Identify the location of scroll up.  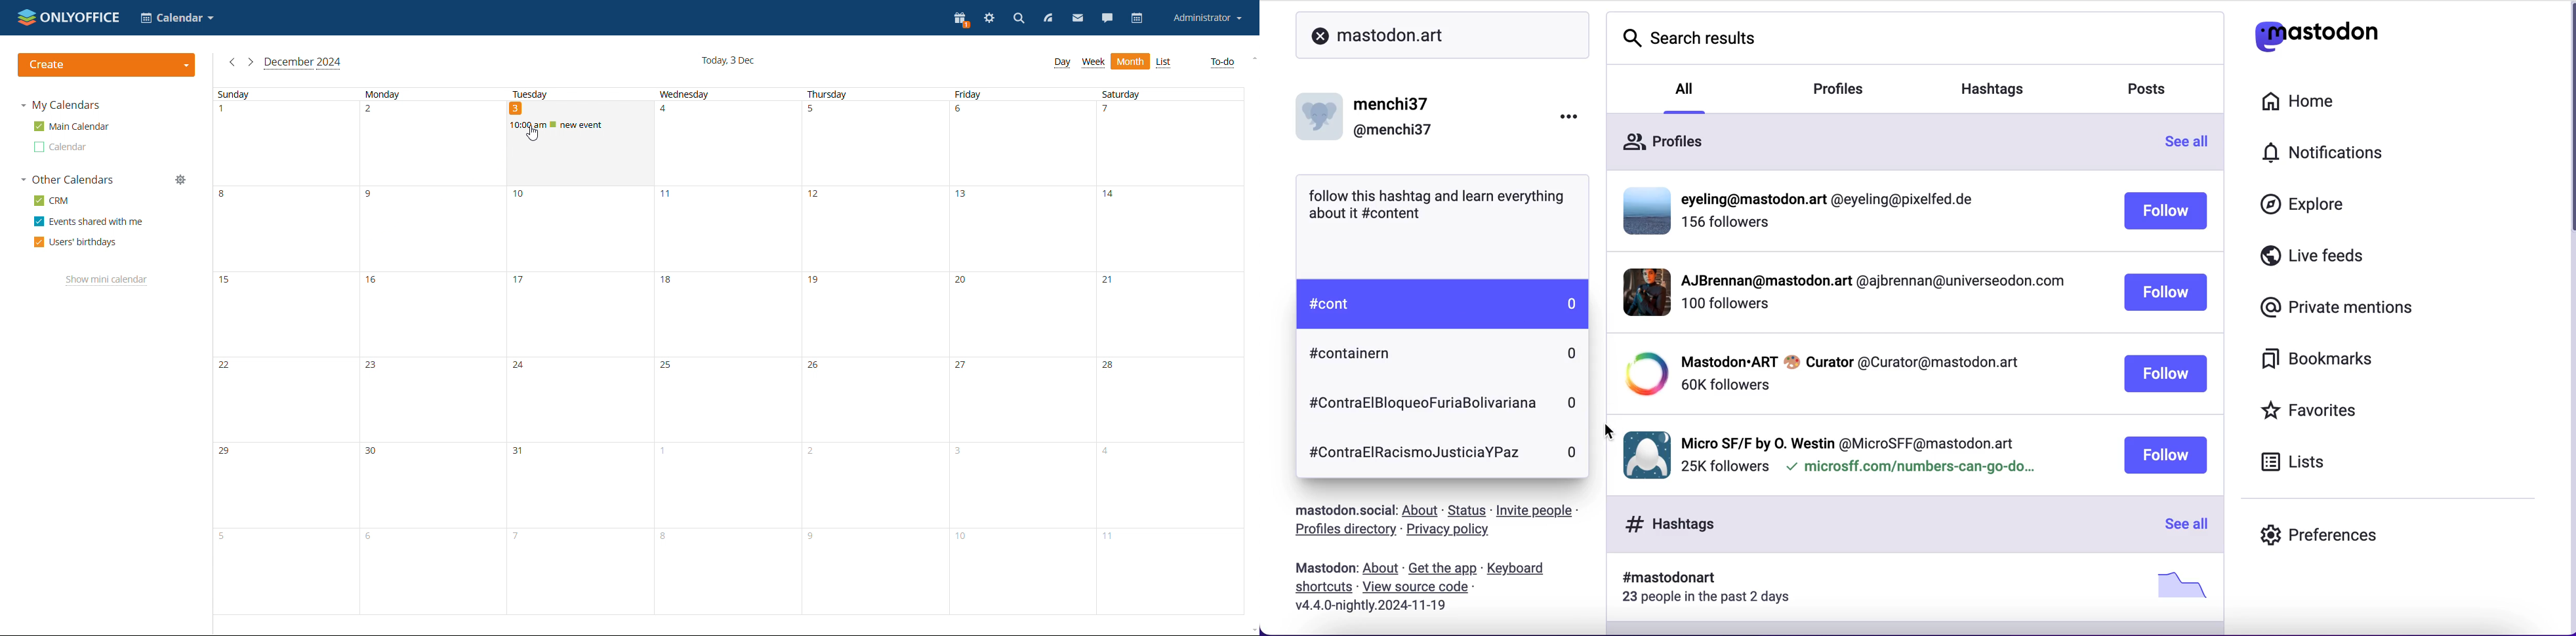
(1252, 58).